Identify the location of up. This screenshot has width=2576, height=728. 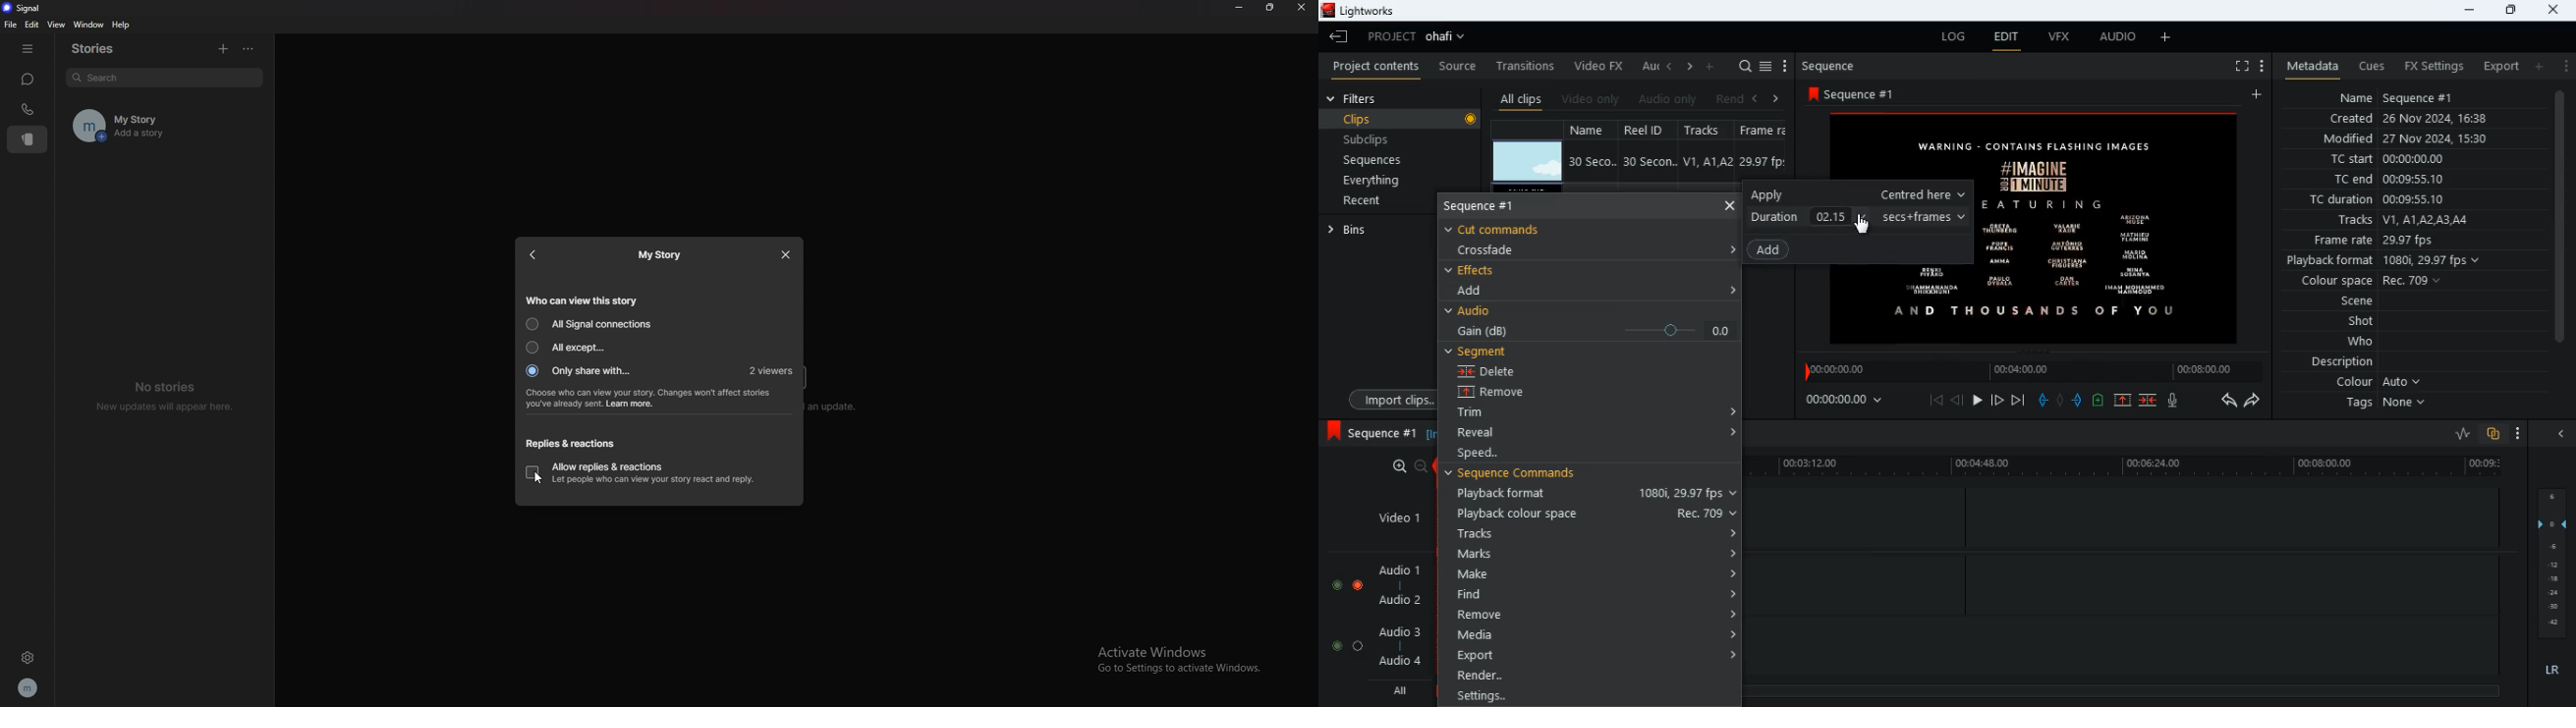
(2122, 402).